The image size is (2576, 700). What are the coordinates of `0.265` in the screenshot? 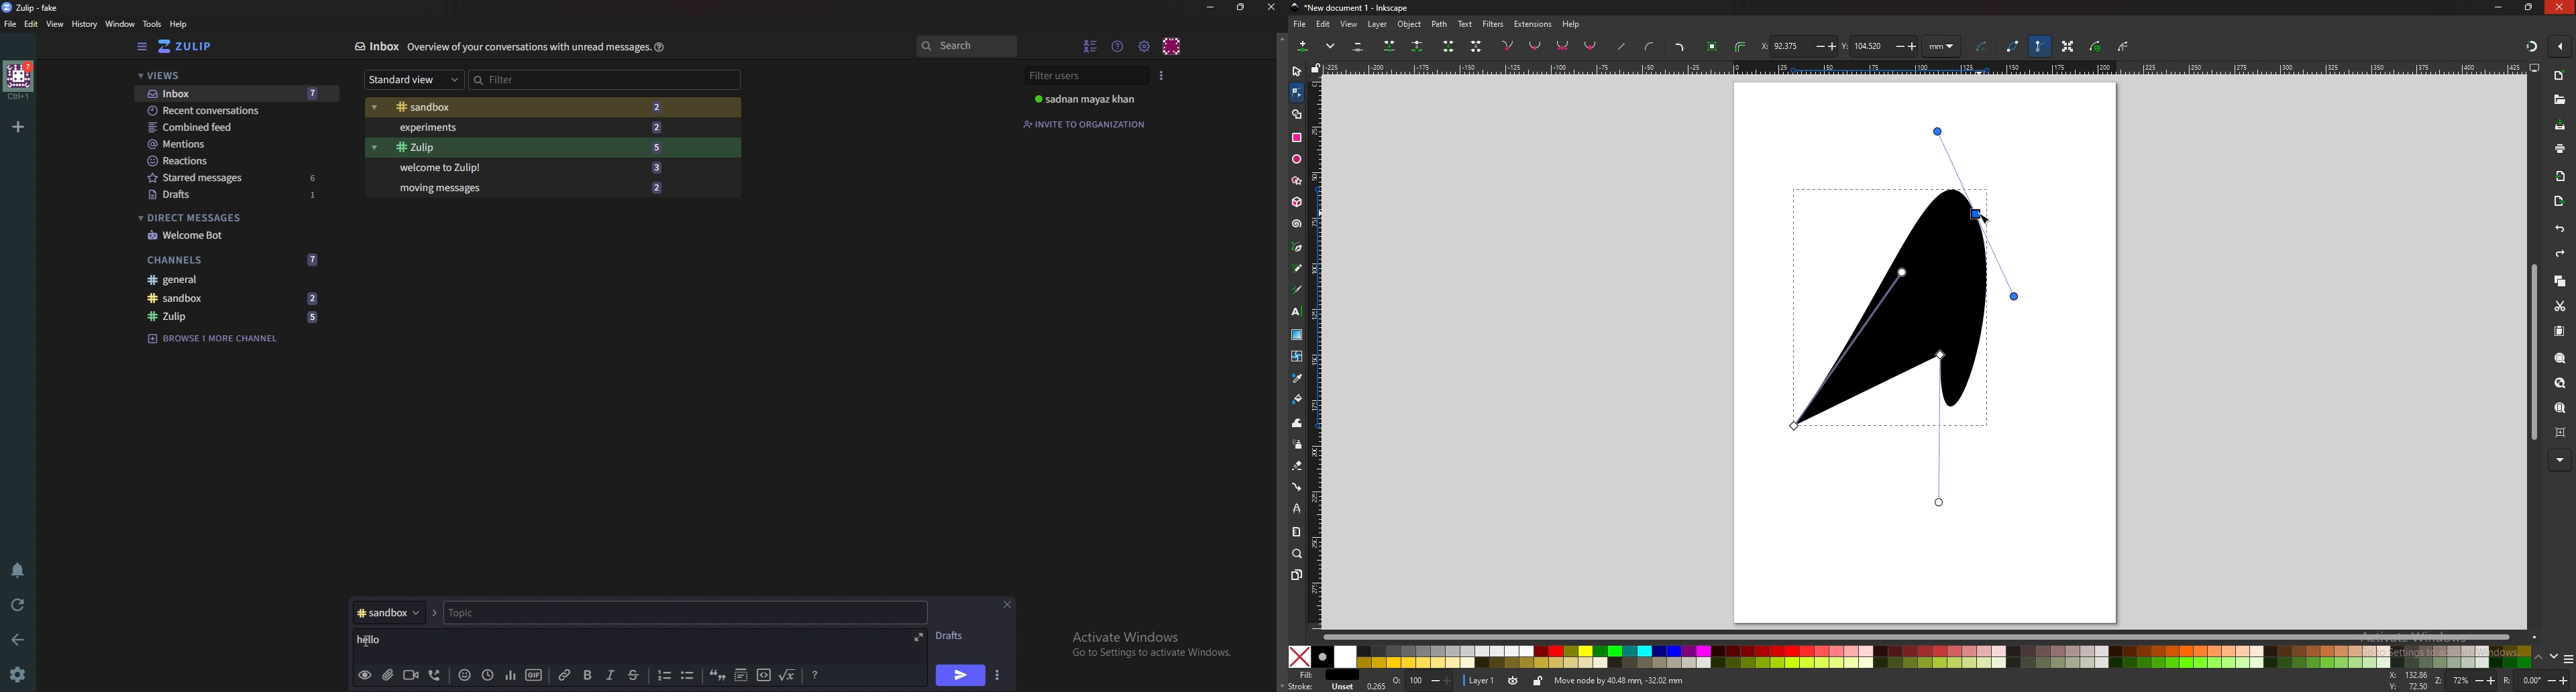 It's located at (1375, 685).